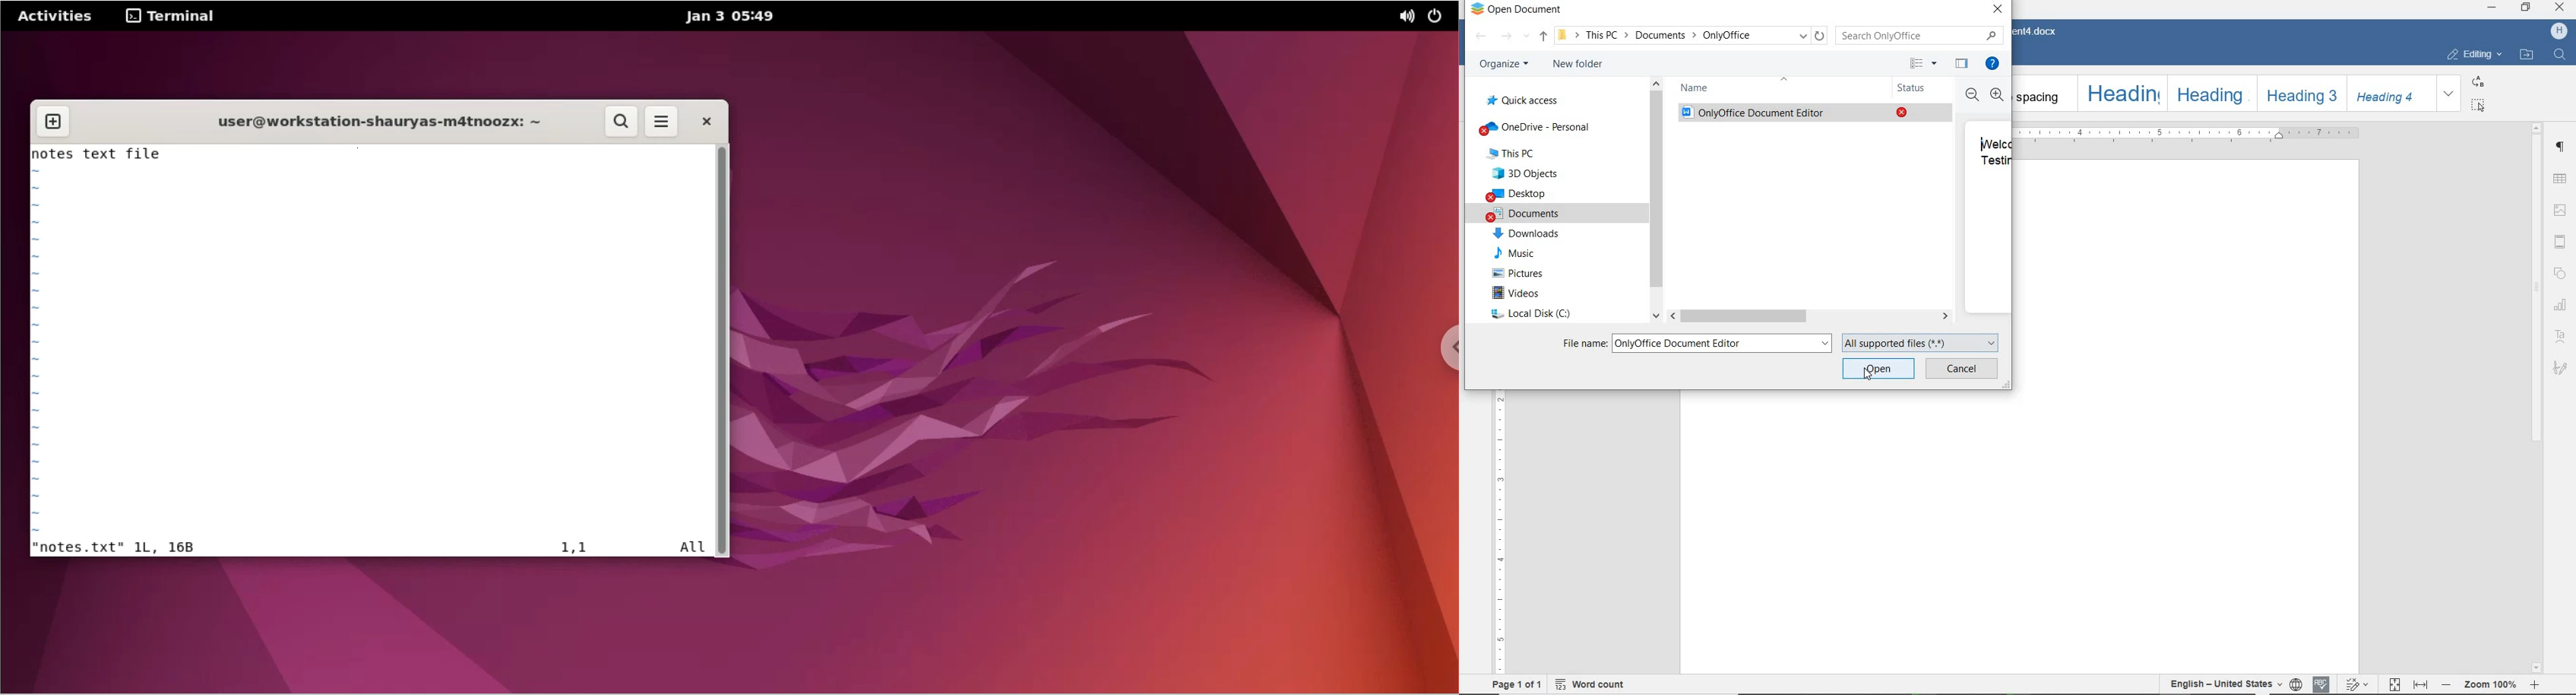  Describe the element at coordinates (1920, 35) in the screenshot. I see `search only office` at that location.